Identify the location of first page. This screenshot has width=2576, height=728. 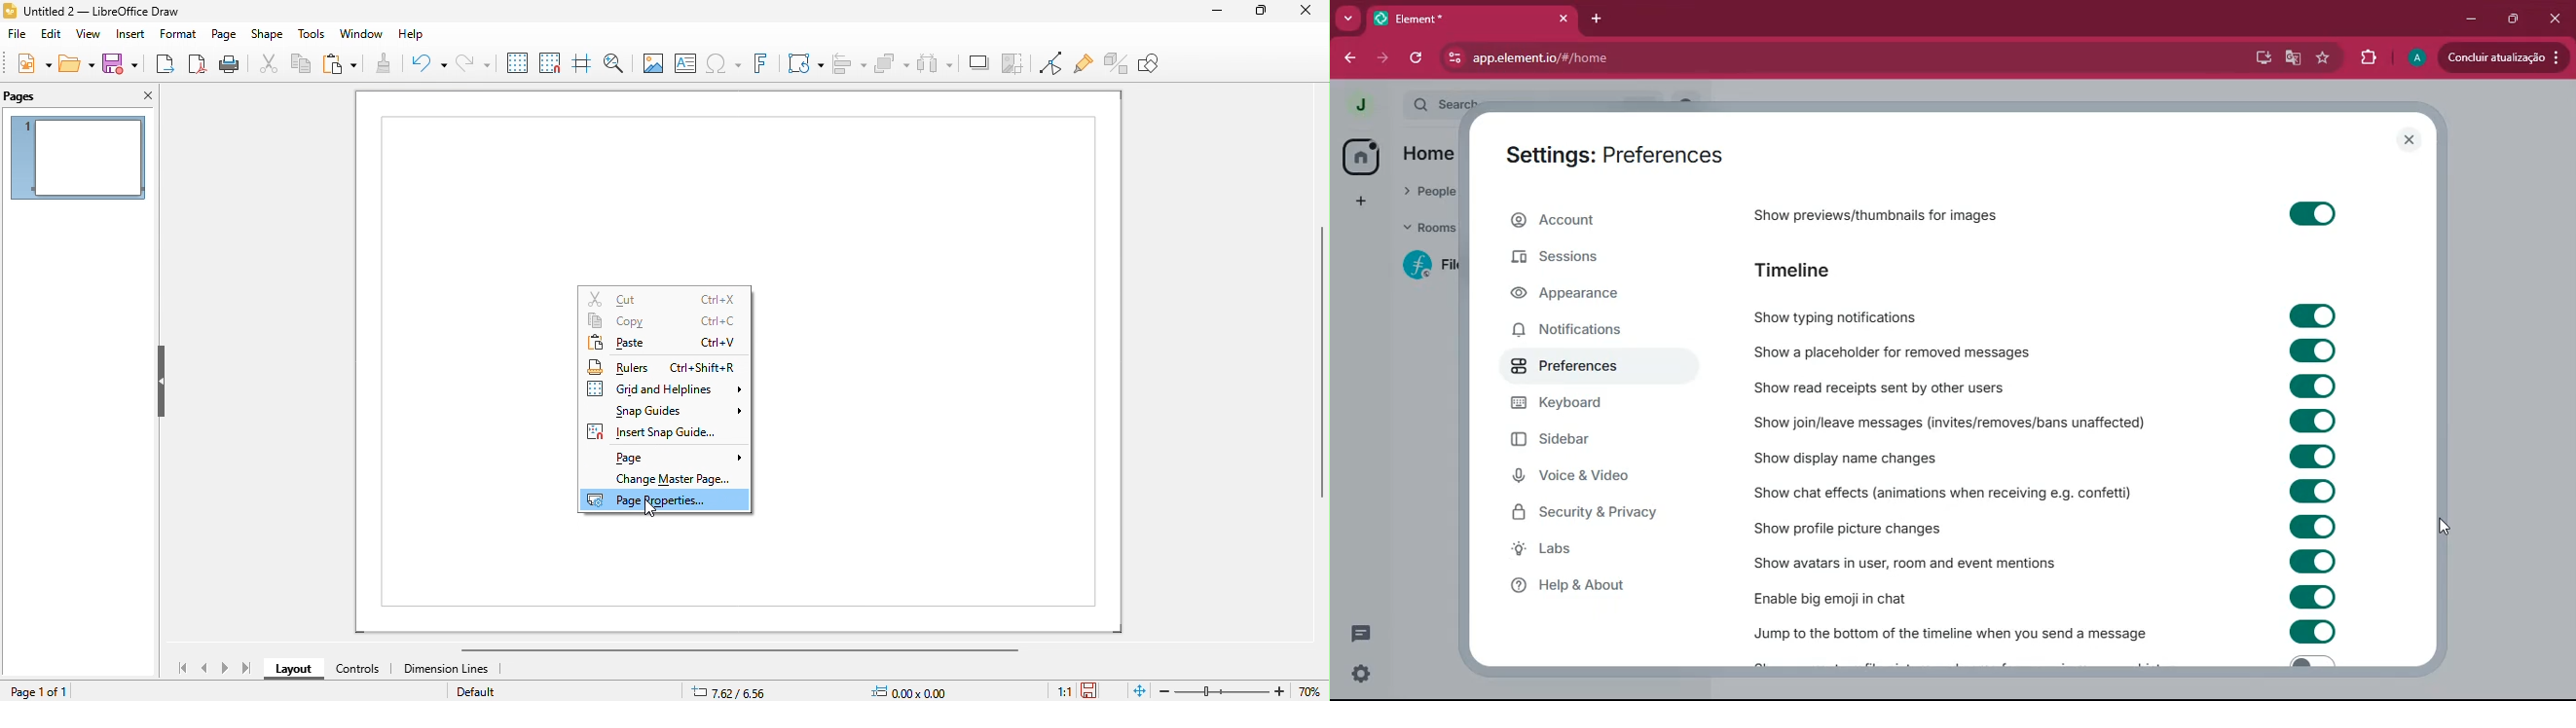
(179, 666).